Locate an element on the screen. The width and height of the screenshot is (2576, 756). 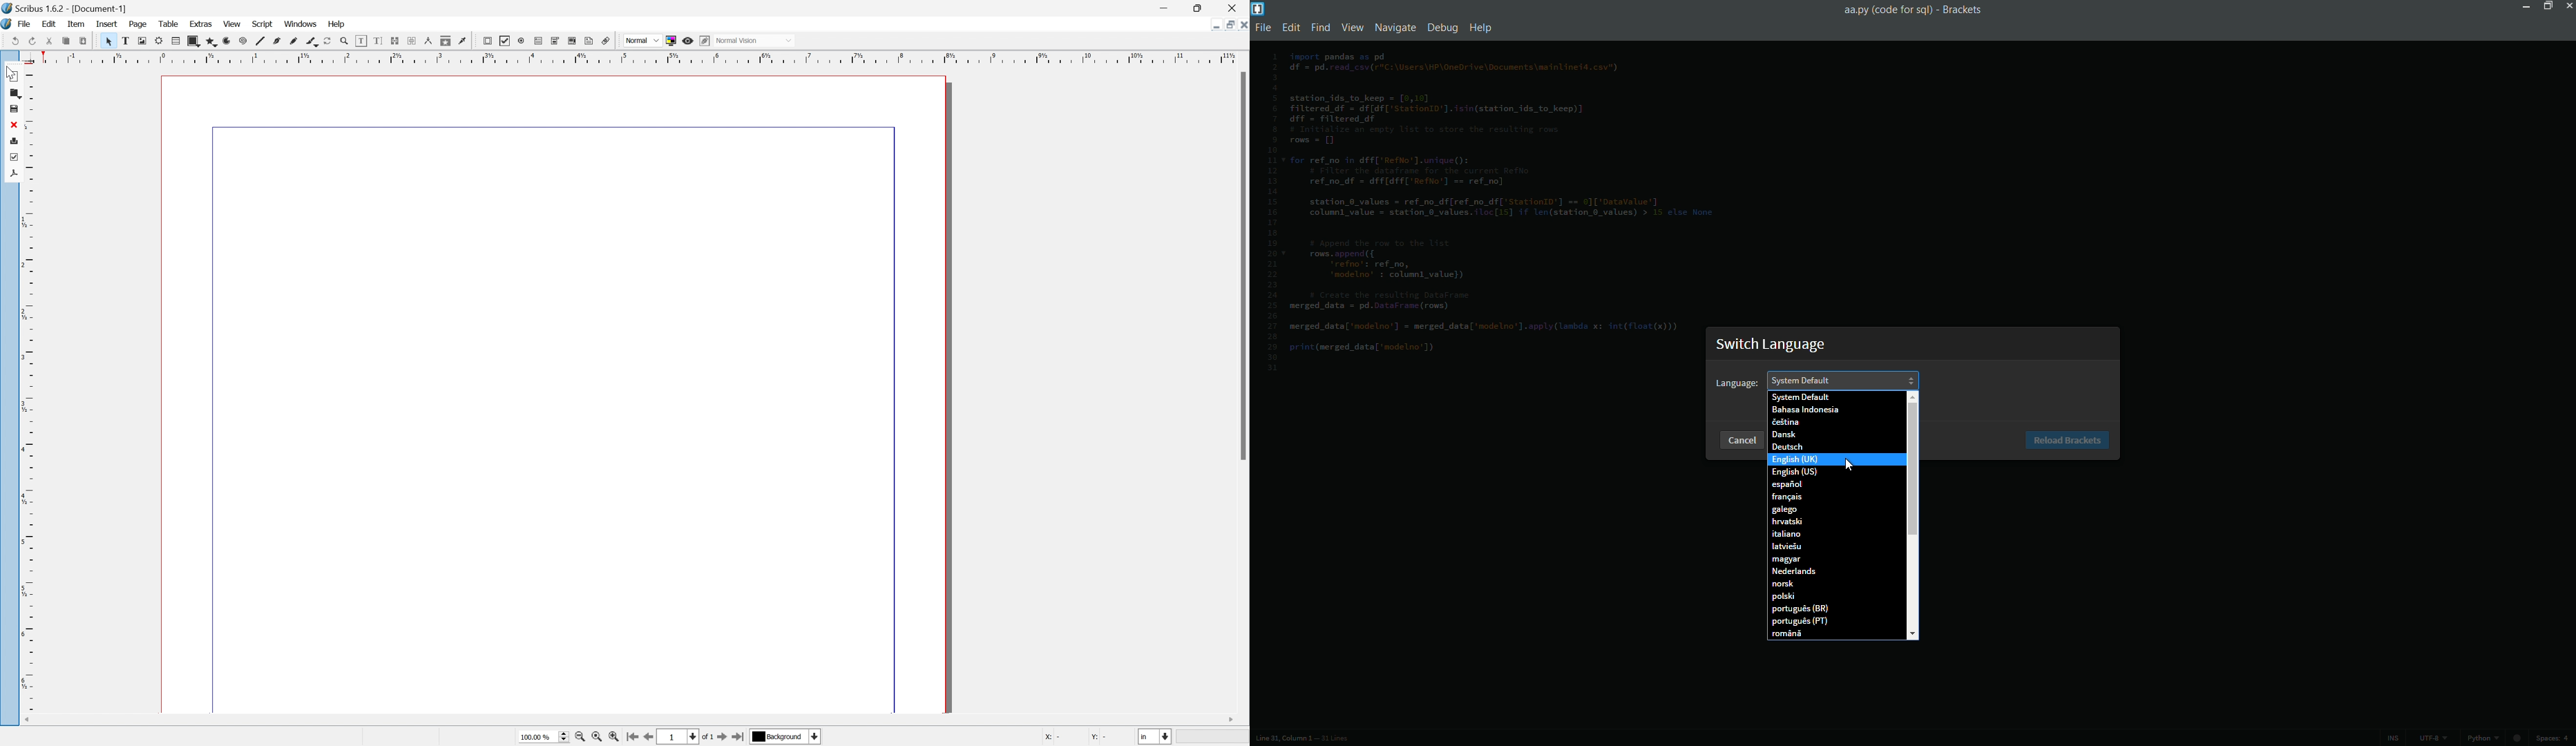
language-16 is located at coordinates (1783, 597).